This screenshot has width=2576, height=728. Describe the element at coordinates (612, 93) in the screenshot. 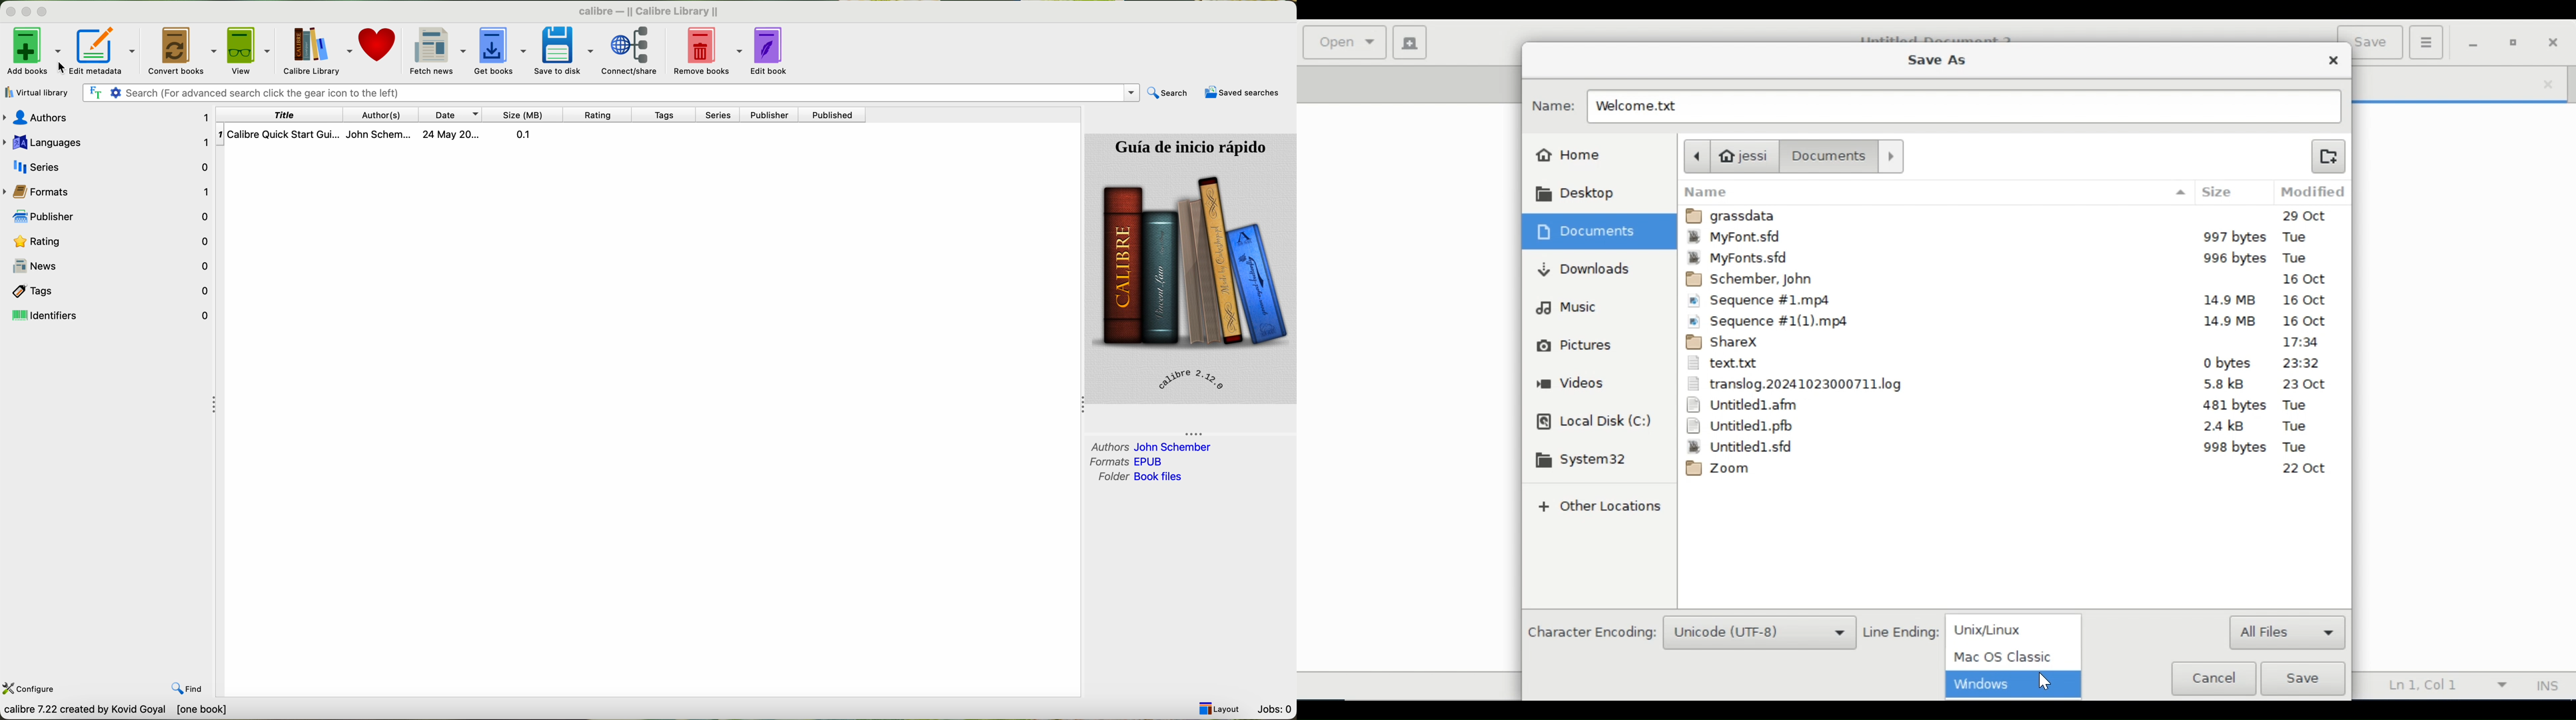

I see `search bar` at that location.